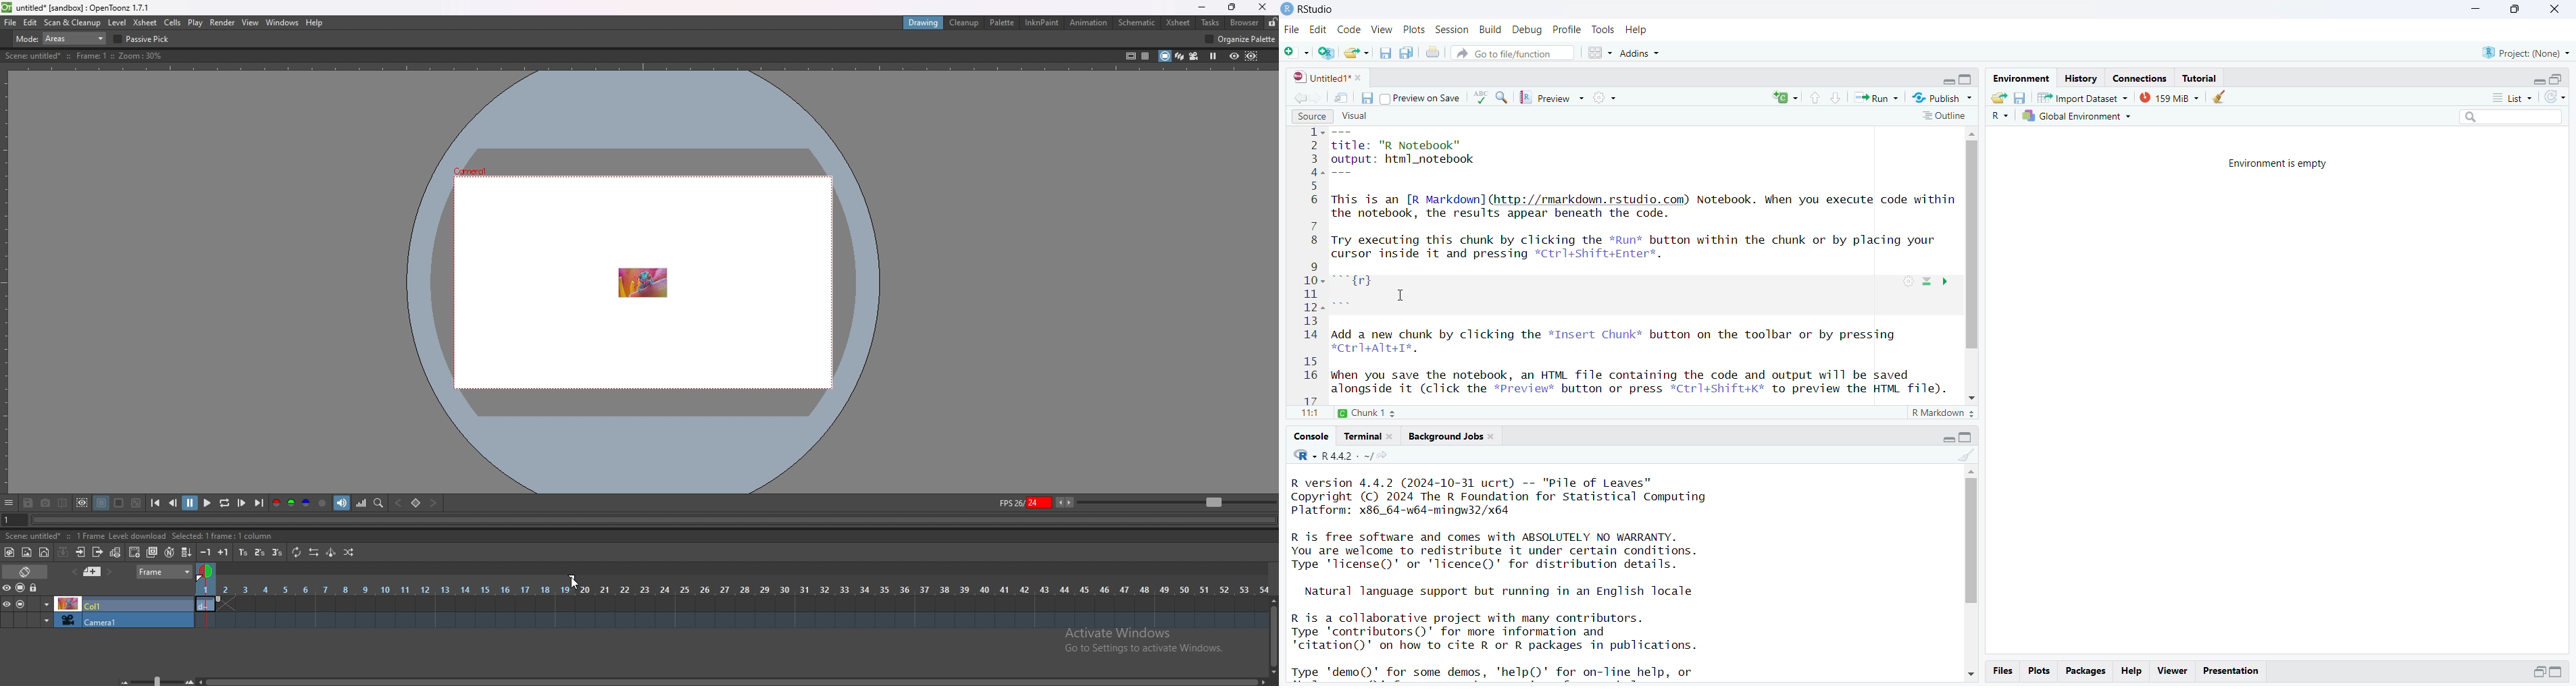 This screenshot has width=2576, height=700. What do you see at coordinates (1375, 411) in the screenshot?
I see `chunk1` at bounding box center [1375, 411].